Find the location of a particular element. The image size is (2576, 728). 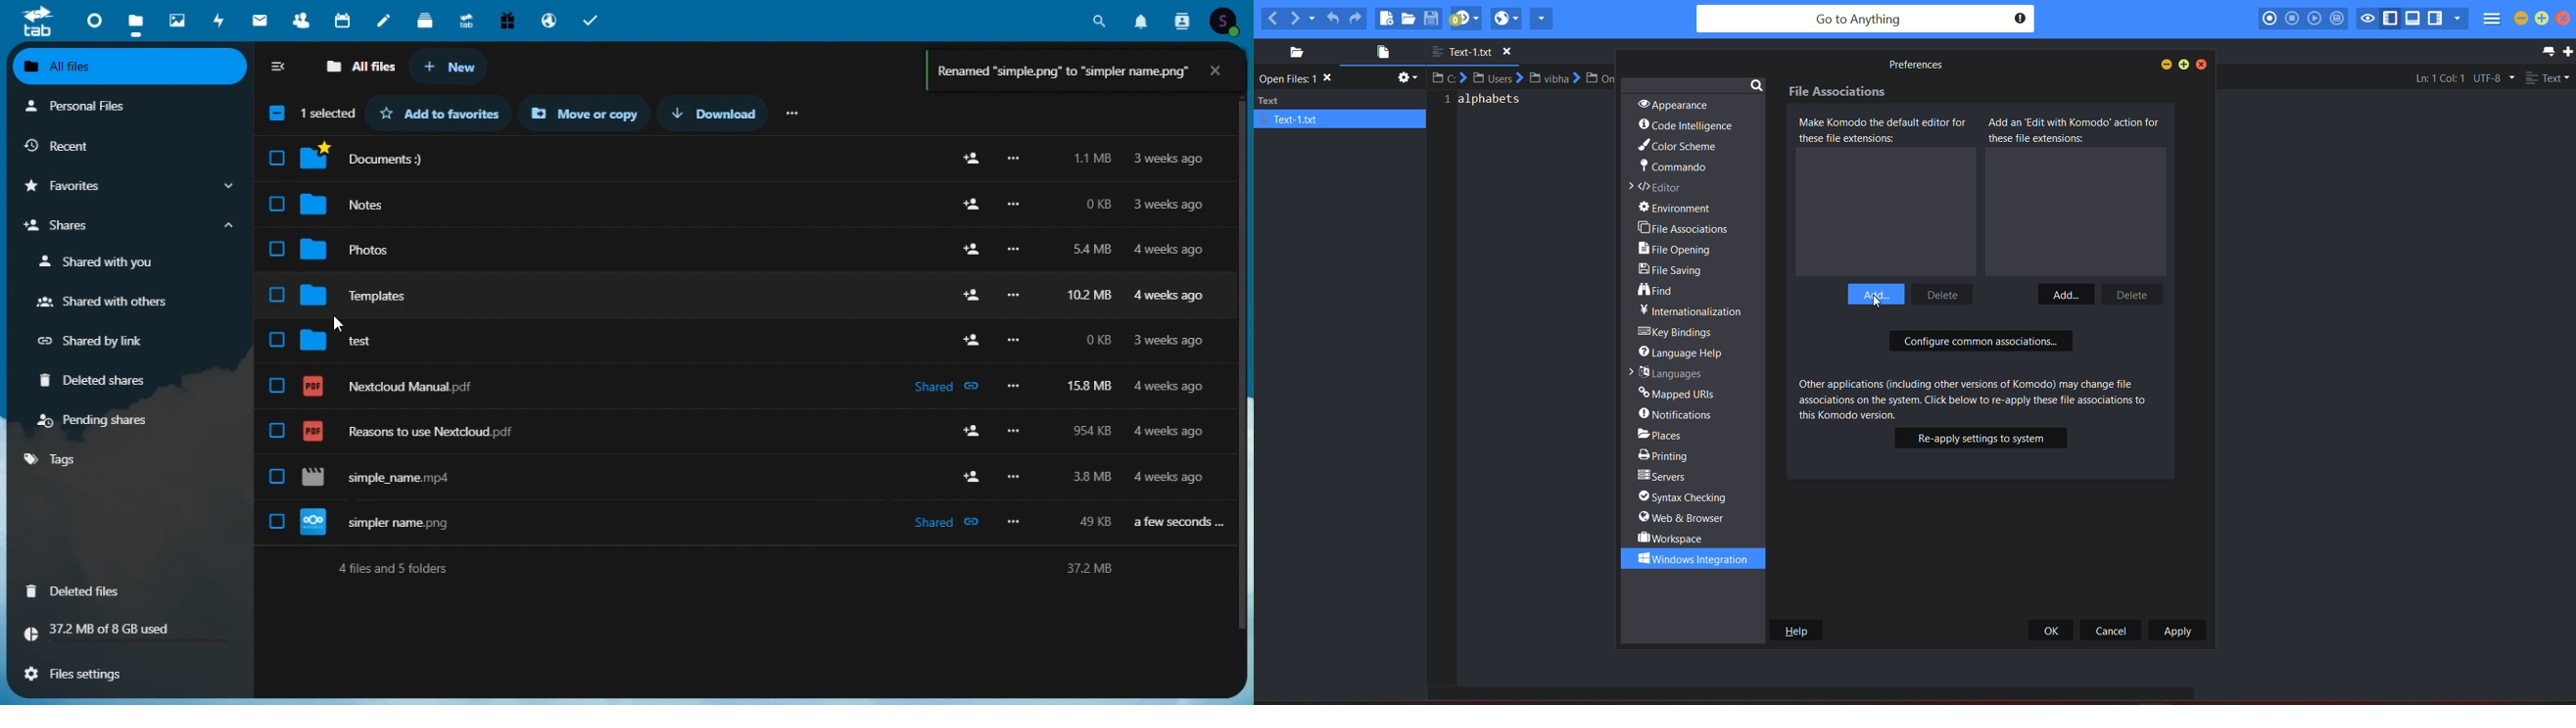

Notes  0KB  3weeksago is located at coordinates (745, 200).